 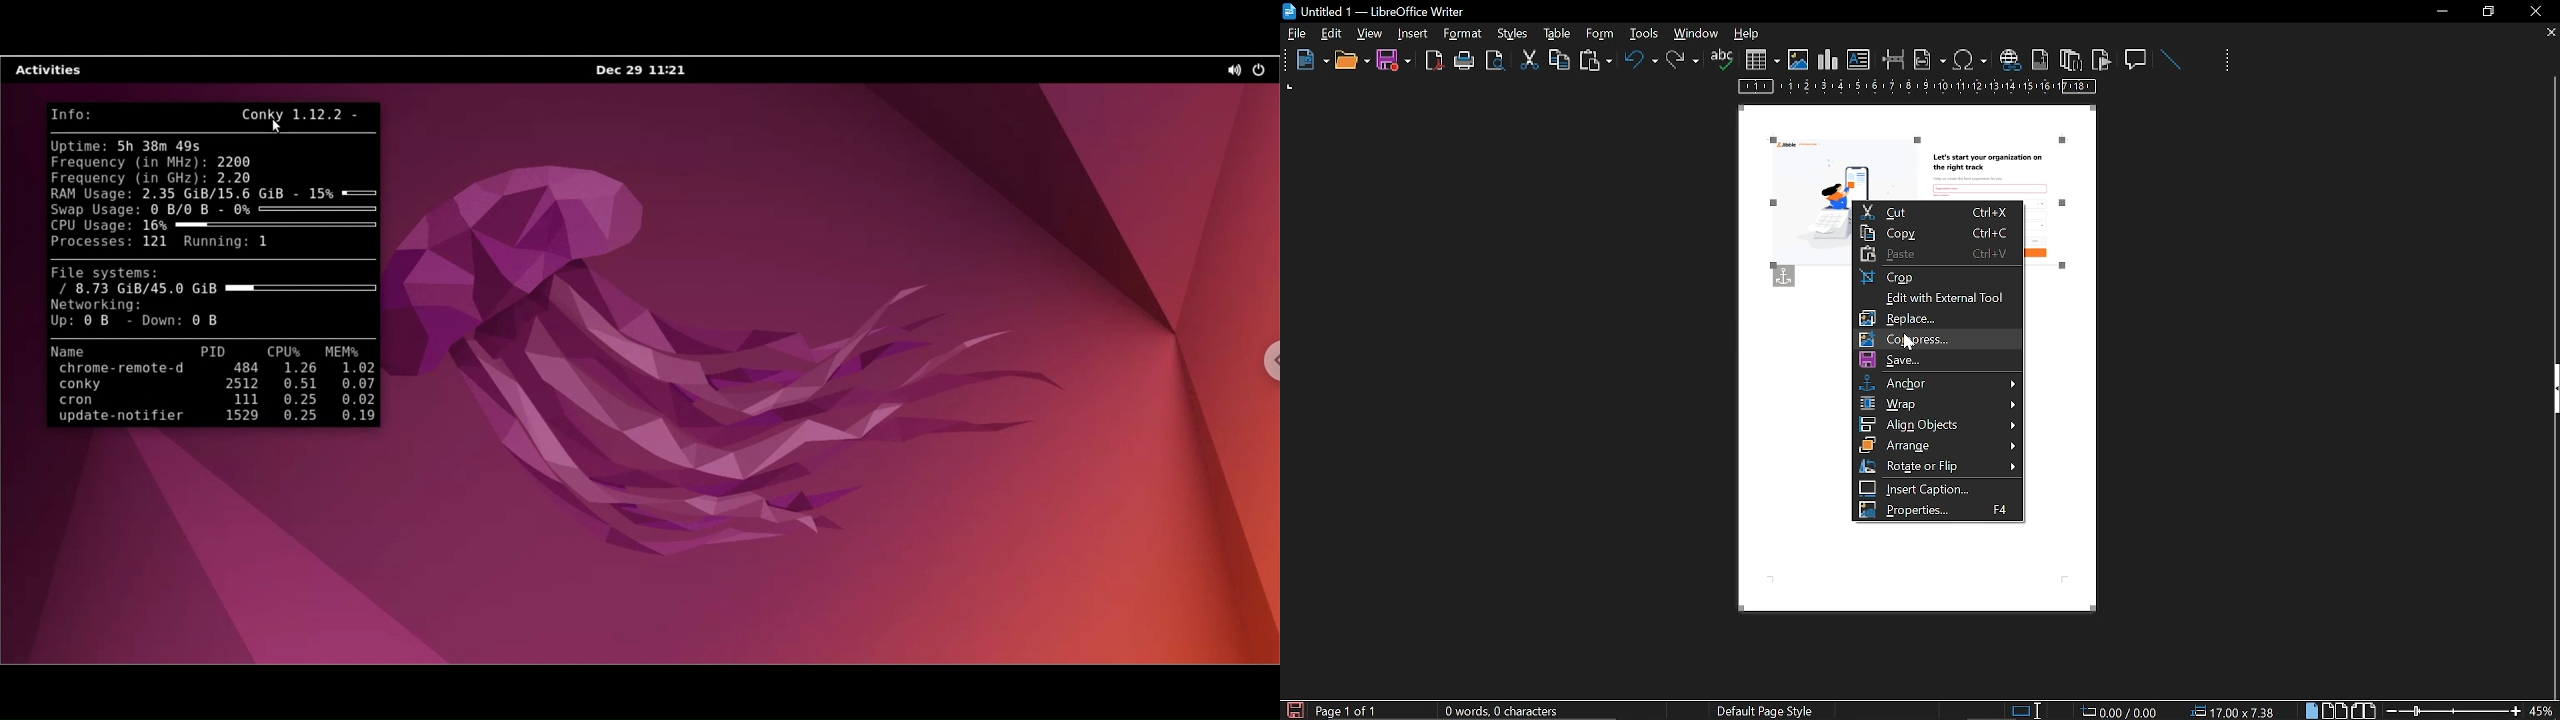 What do you see at coordinates (1498, 61) in the screenshot?
I see `toggle print preview` at bounding box center [1498, 61].